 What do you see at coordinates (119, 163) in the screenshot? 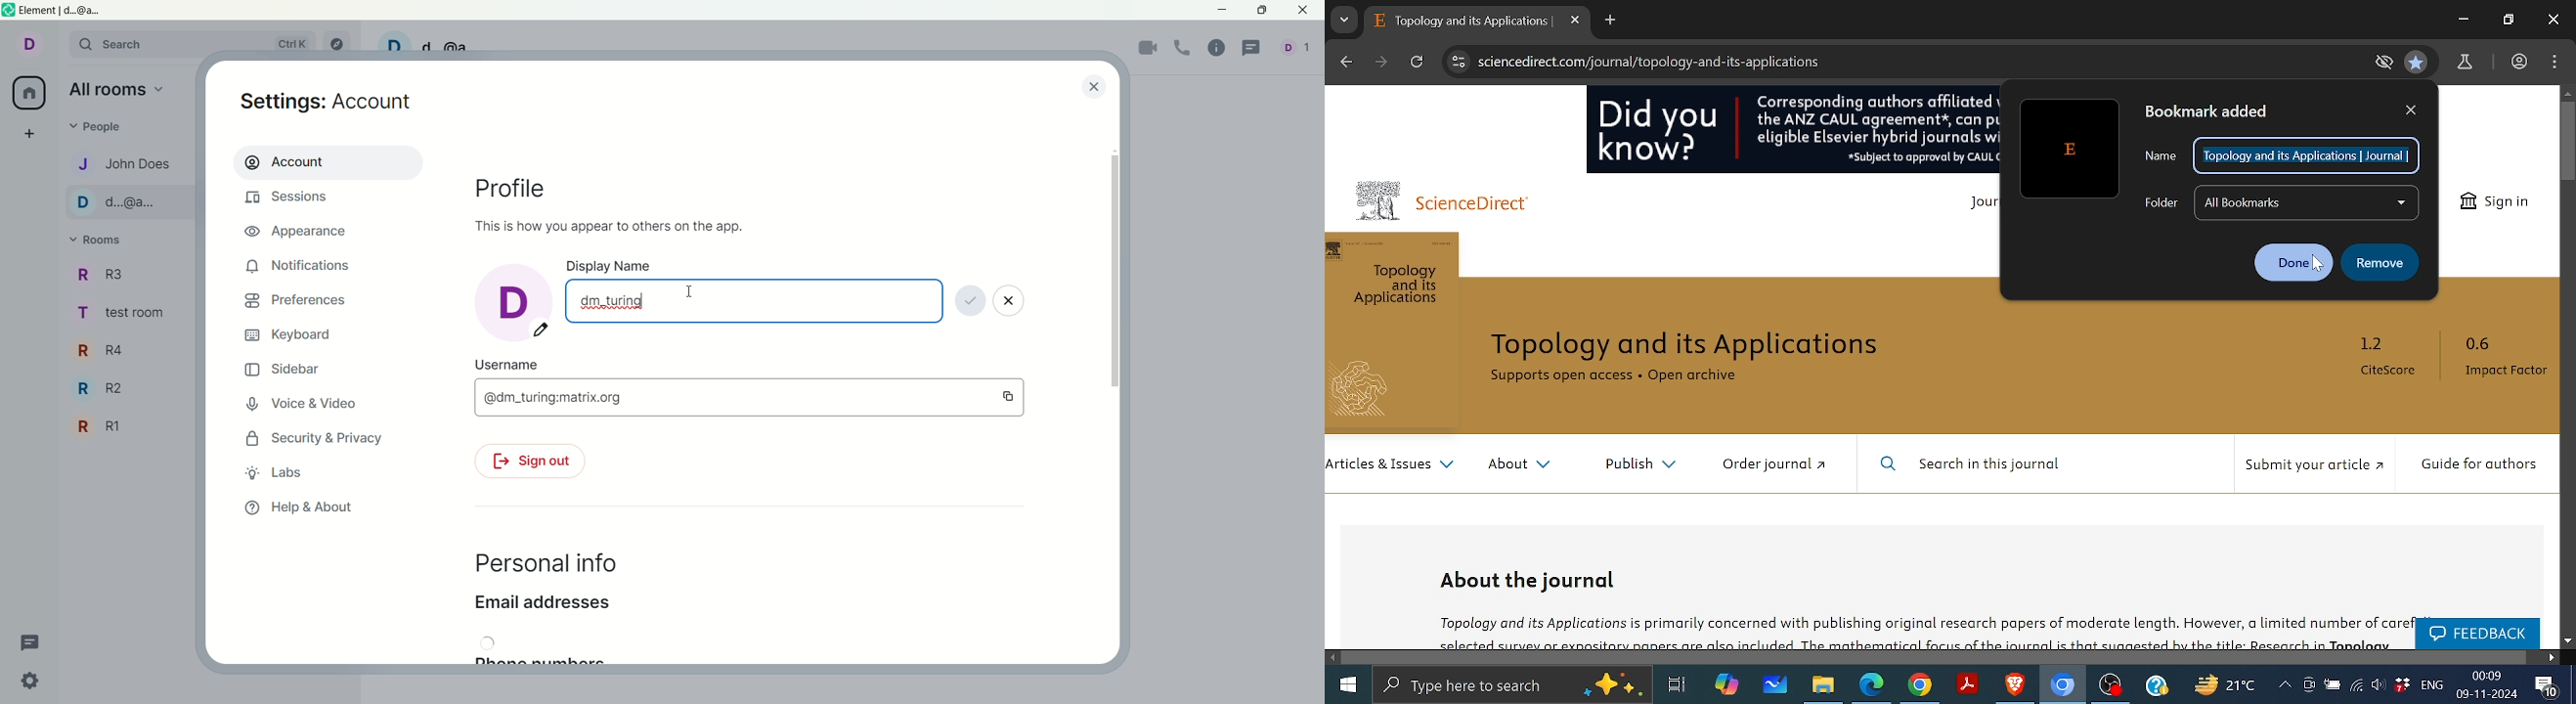
I see `John DOES` at bounding box center [119, 163].